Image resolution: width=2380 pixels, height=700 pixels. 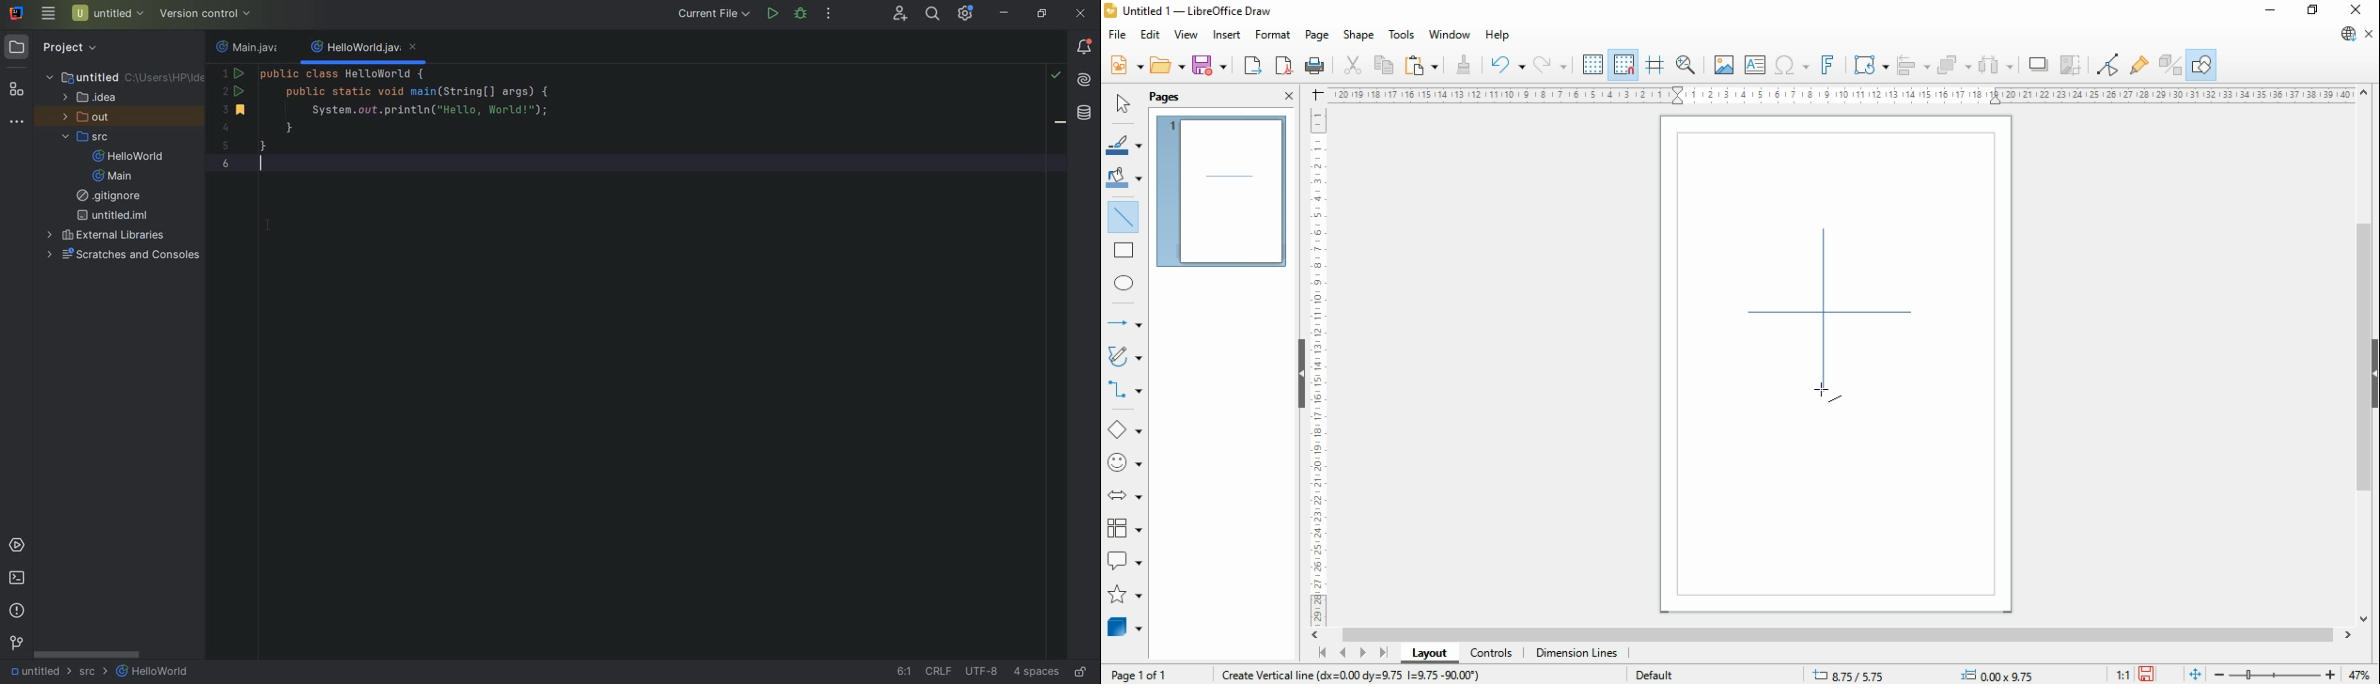 I want to click on 0.00x0.00, so click(x=2000, y=675).